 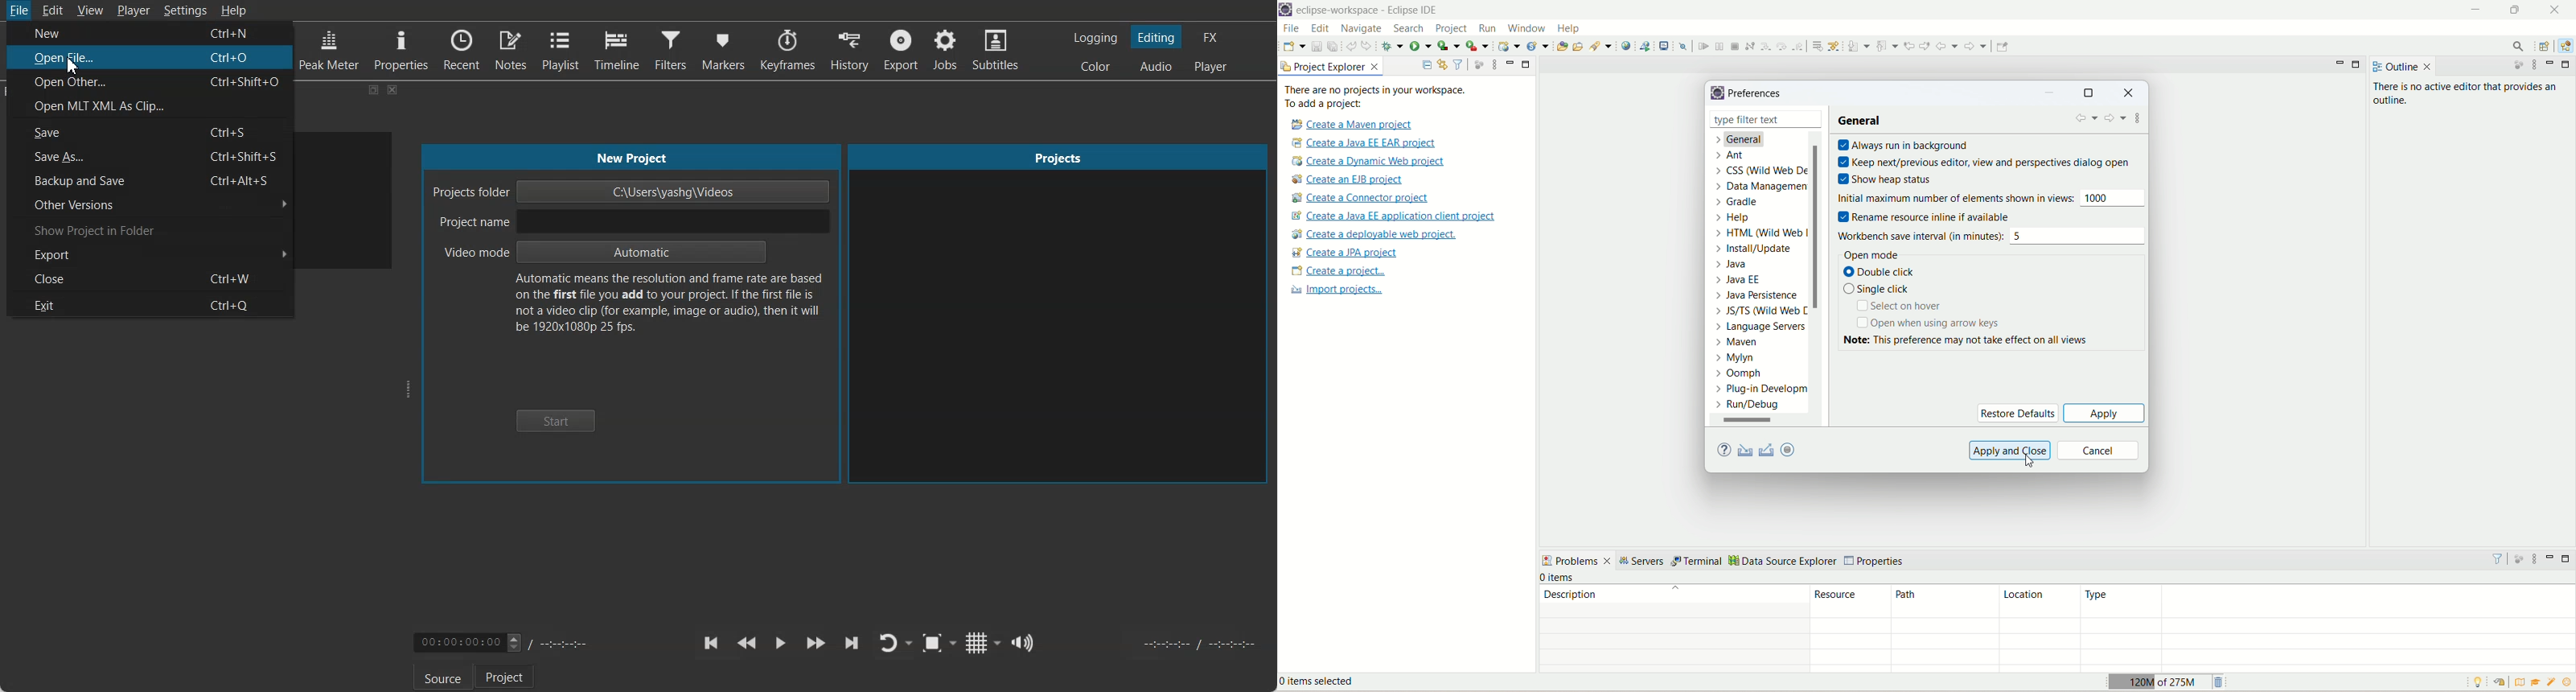 I want to click on Playlist, so click(x=563, y=49).